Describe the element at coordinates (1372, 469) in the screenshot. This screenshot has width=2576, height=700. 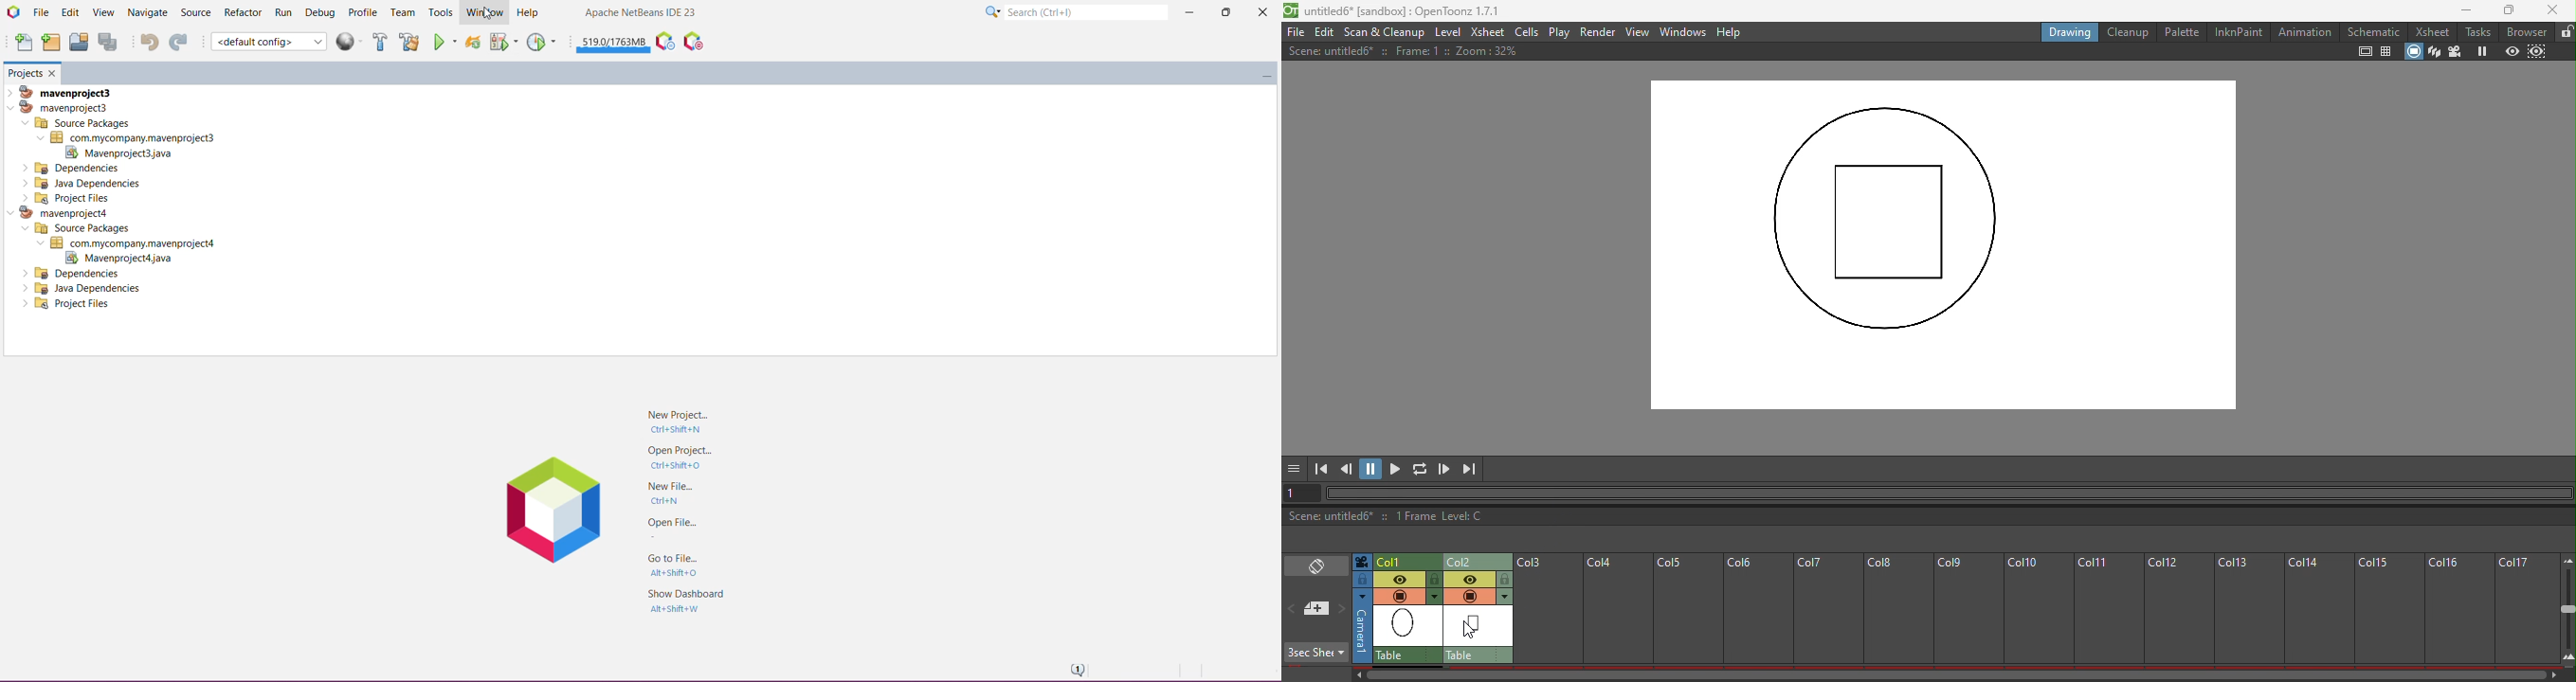
I see `Pause` at that location.